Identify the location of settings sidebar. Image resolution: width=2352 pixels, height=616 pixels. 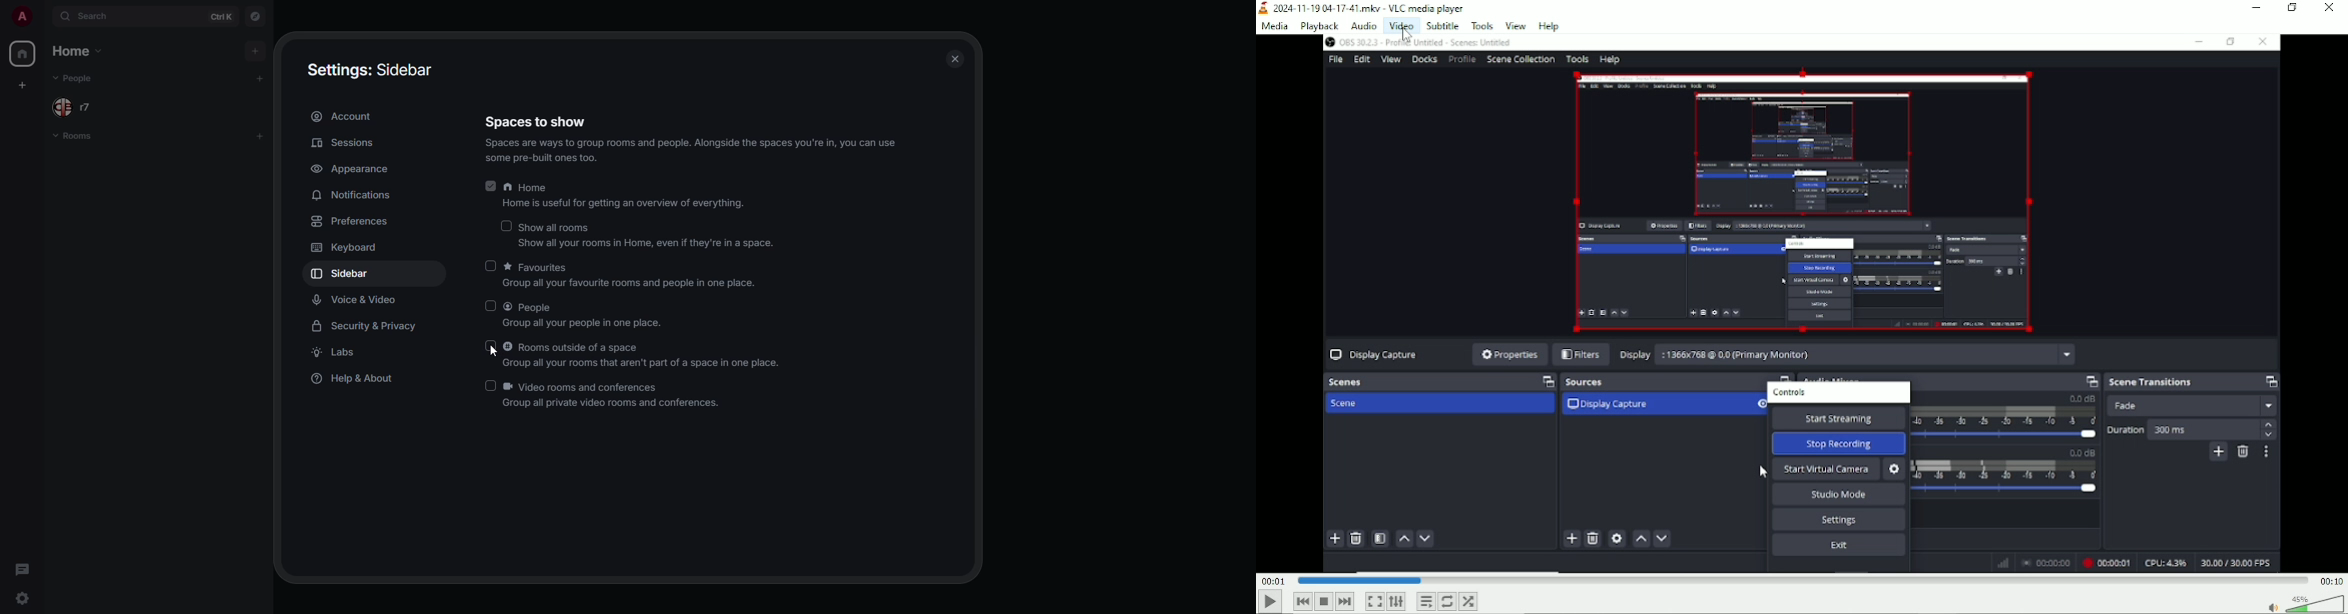
(374, 70).